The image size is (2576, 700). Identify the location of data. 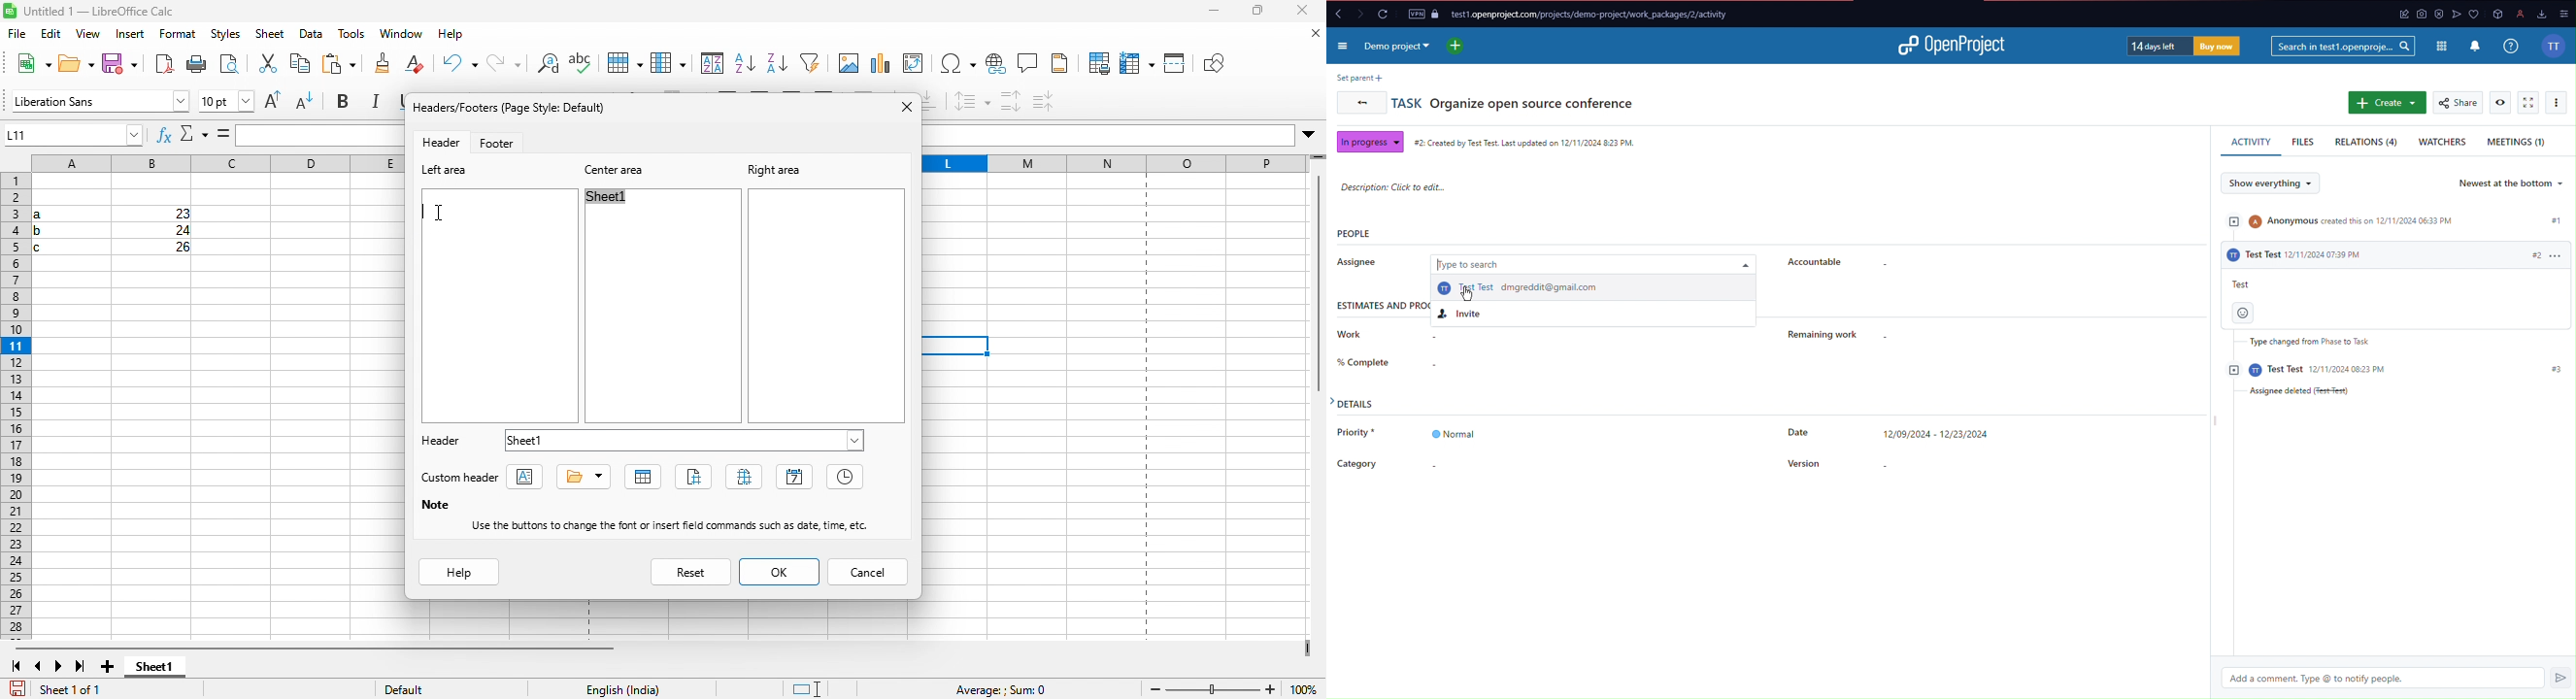
(312, 38).